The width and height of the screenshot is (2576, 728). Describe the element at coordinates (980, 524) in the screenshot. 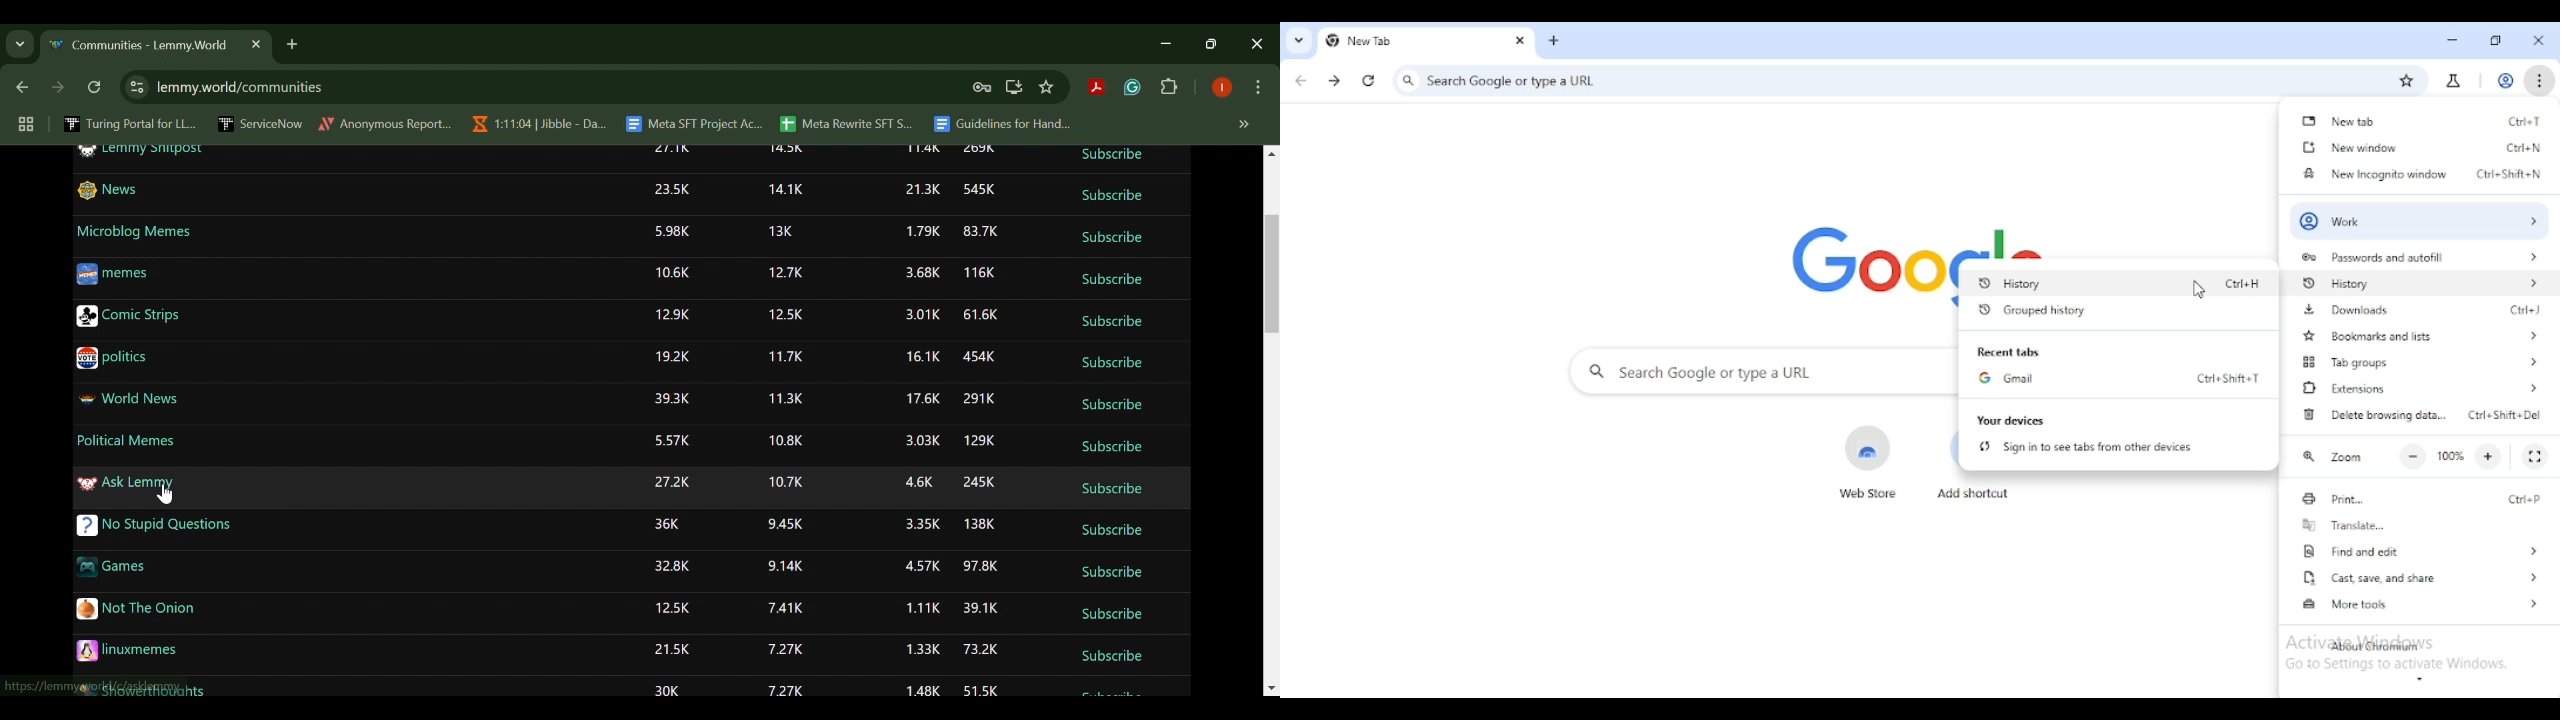

I see `138K` at that location.